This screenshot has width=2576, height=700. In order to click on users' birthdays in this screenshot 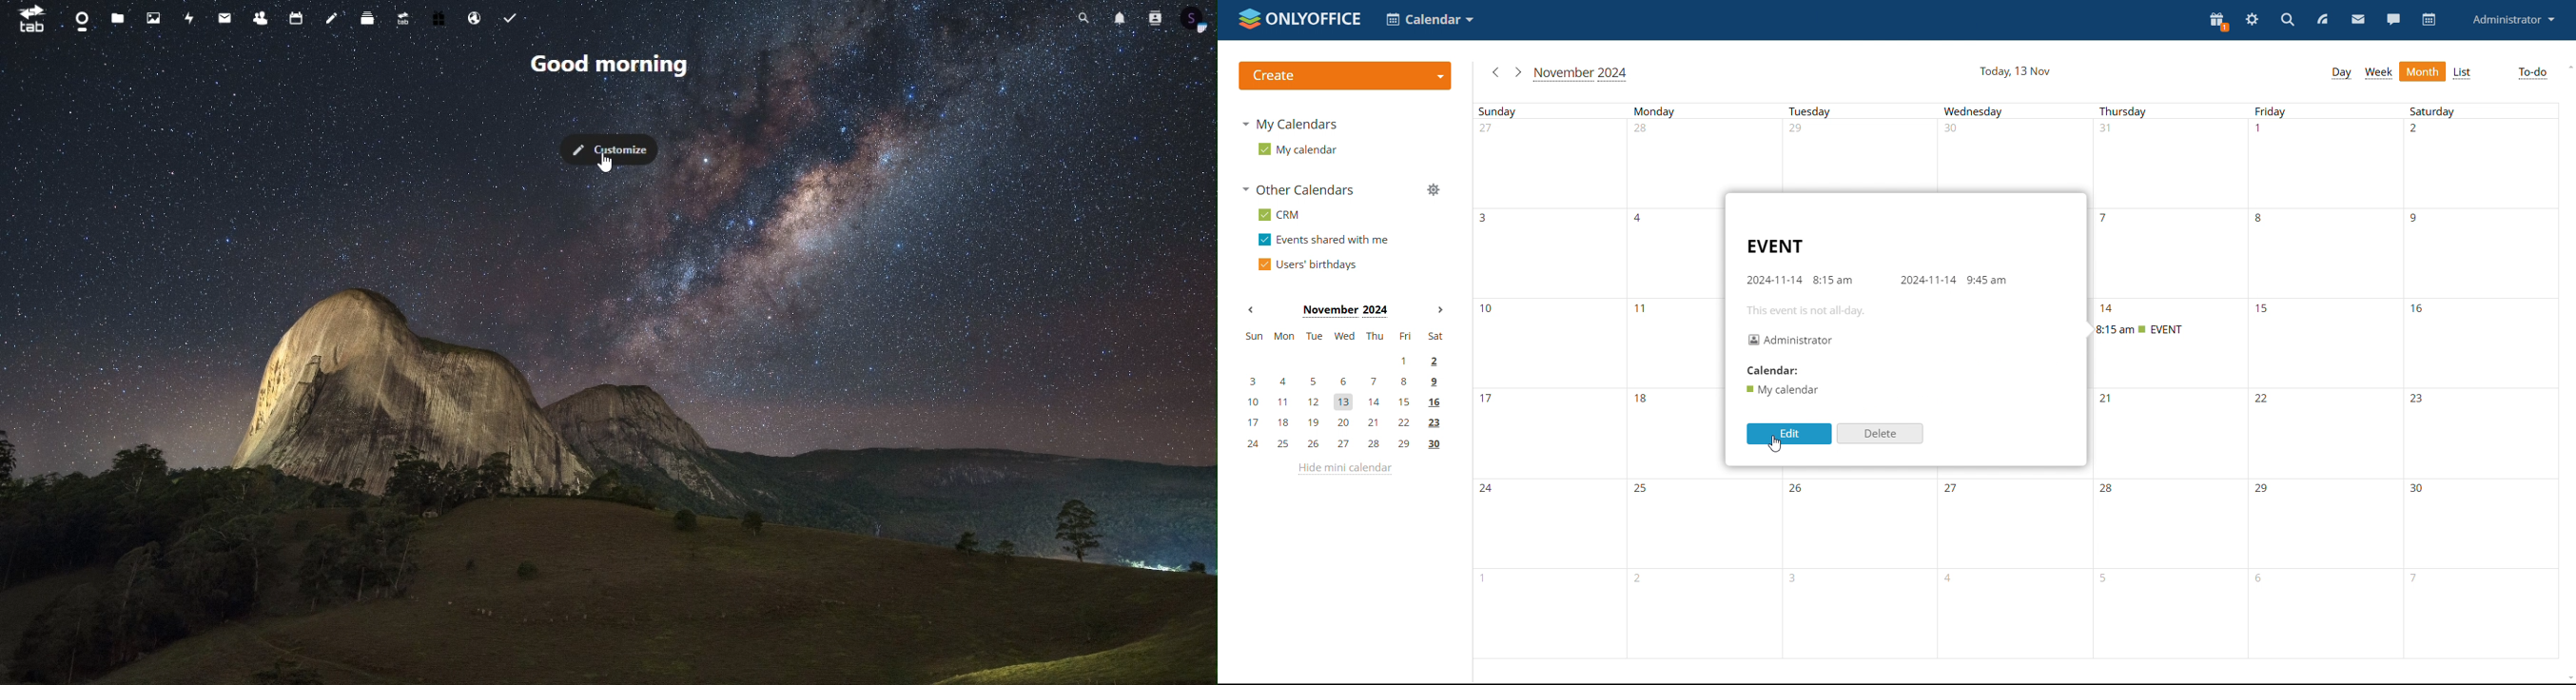, I will do `click(1306, 264)`.